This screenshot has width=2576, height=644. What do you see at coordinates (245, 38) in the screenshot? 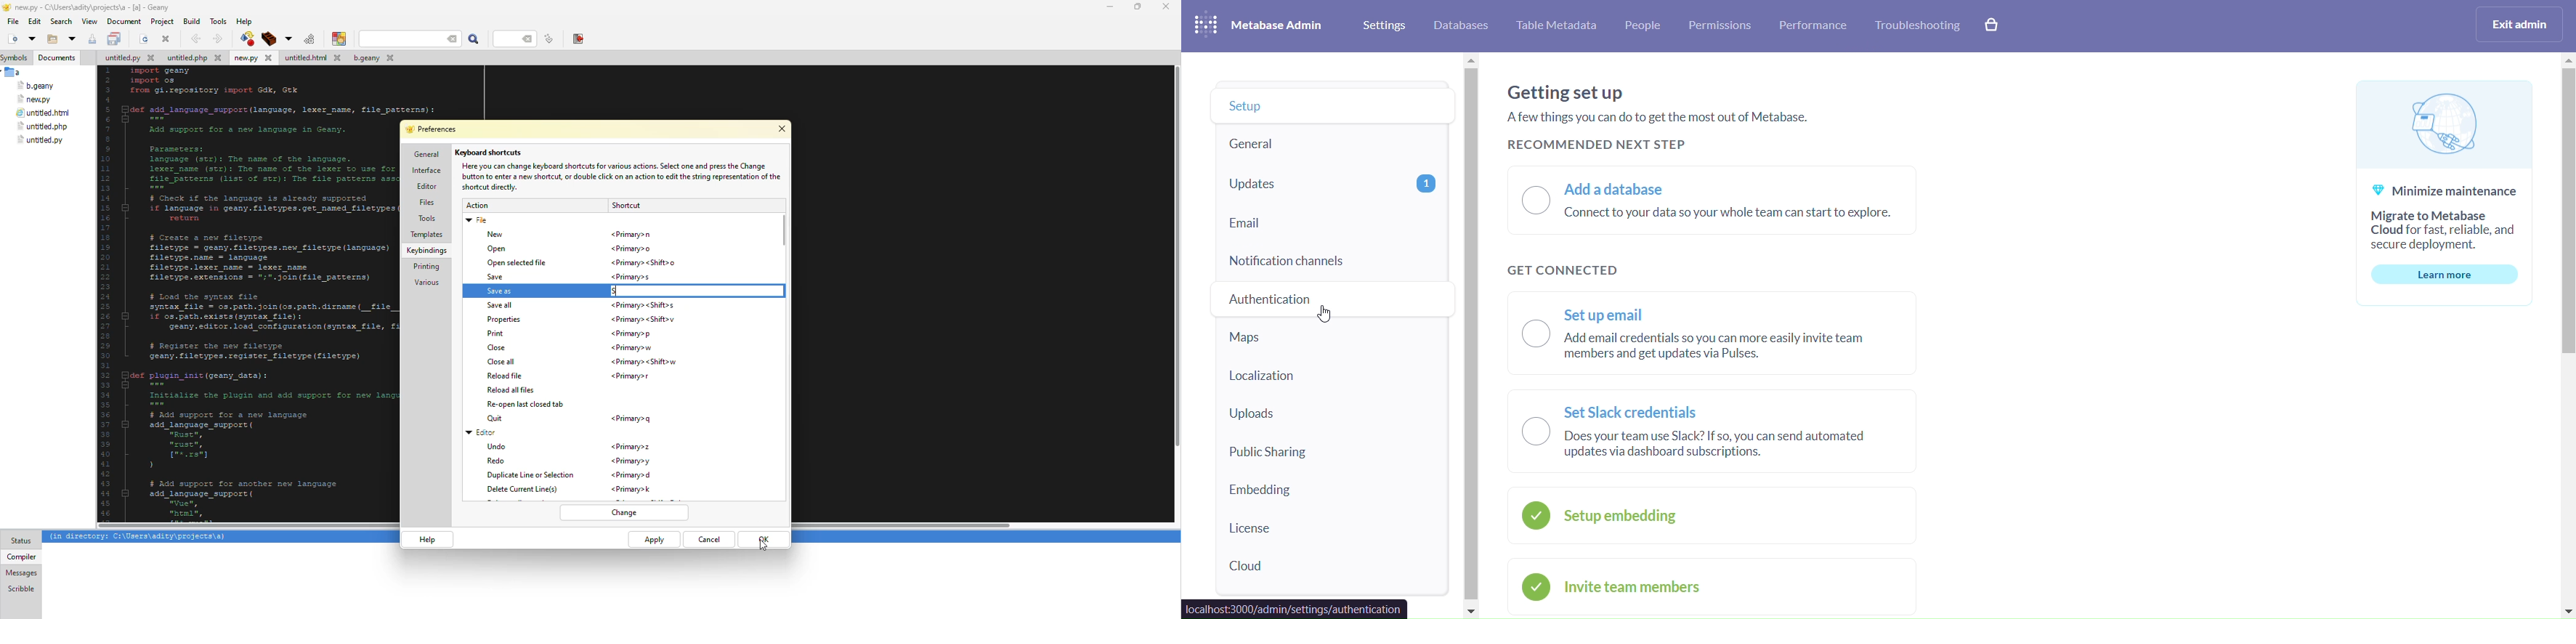
I see `compile` at bounding box center [245, 38].